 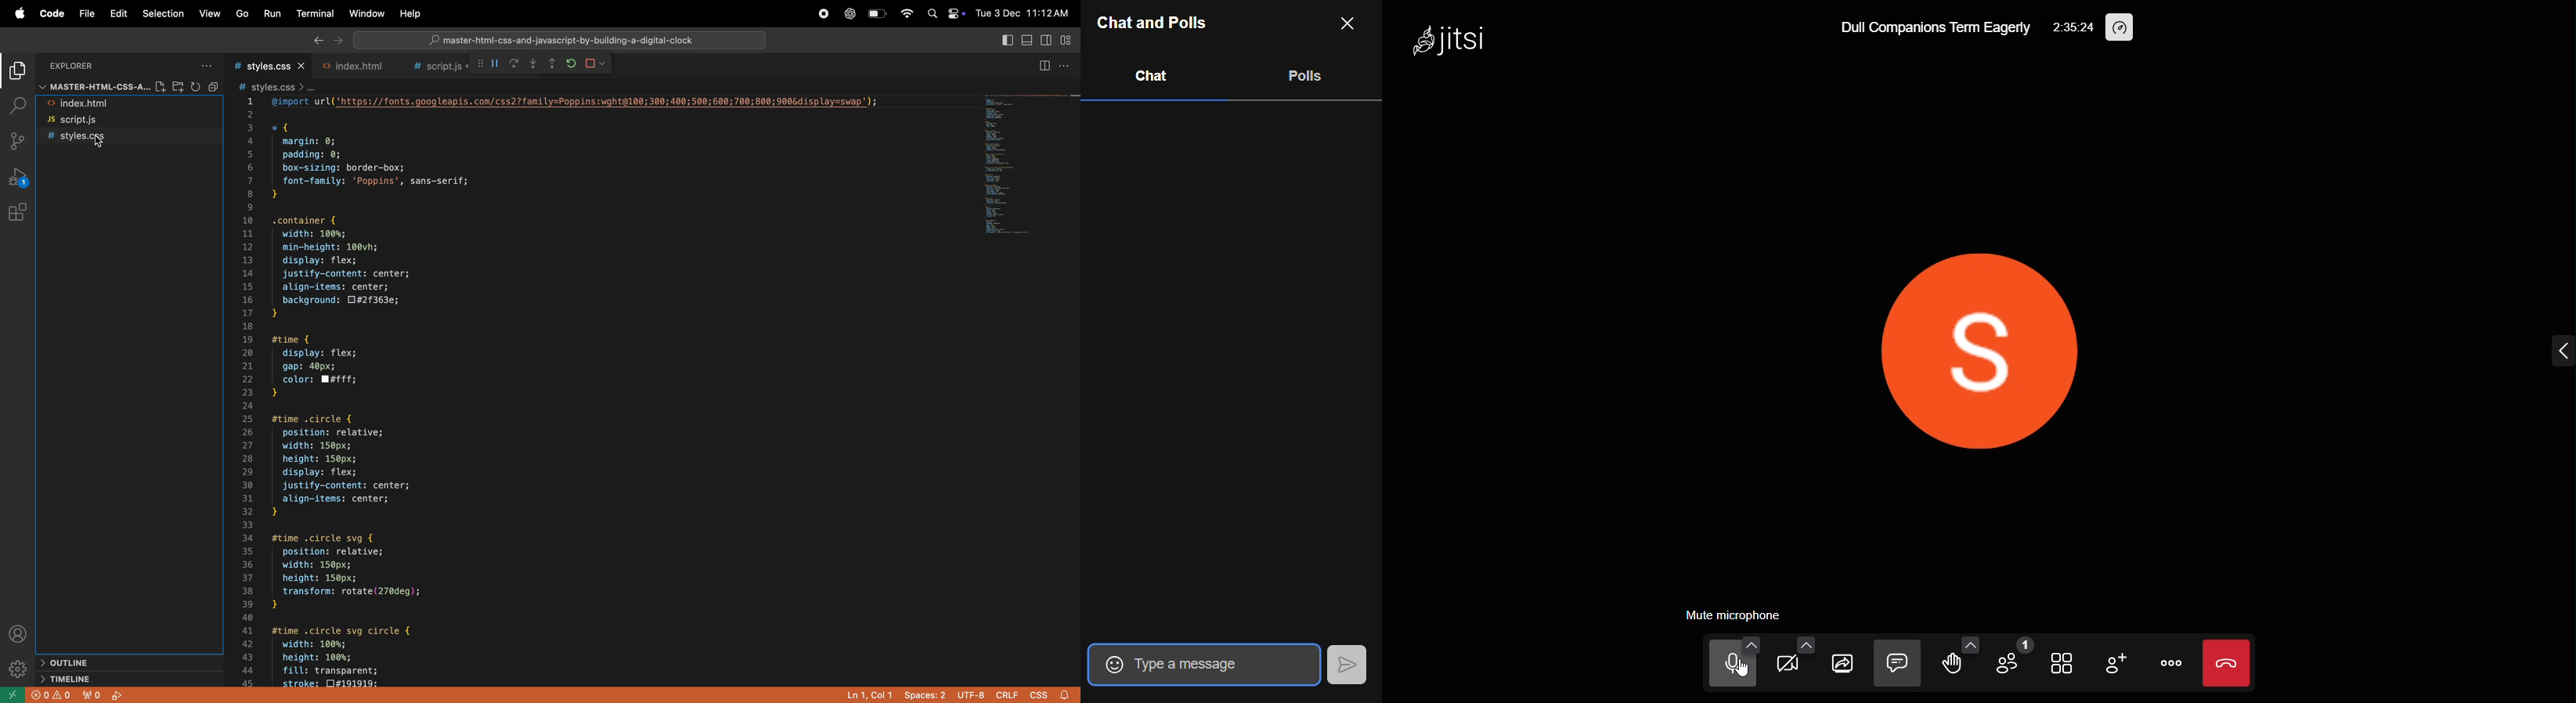 I want to click on utf 8, so click(x=974, y=696).